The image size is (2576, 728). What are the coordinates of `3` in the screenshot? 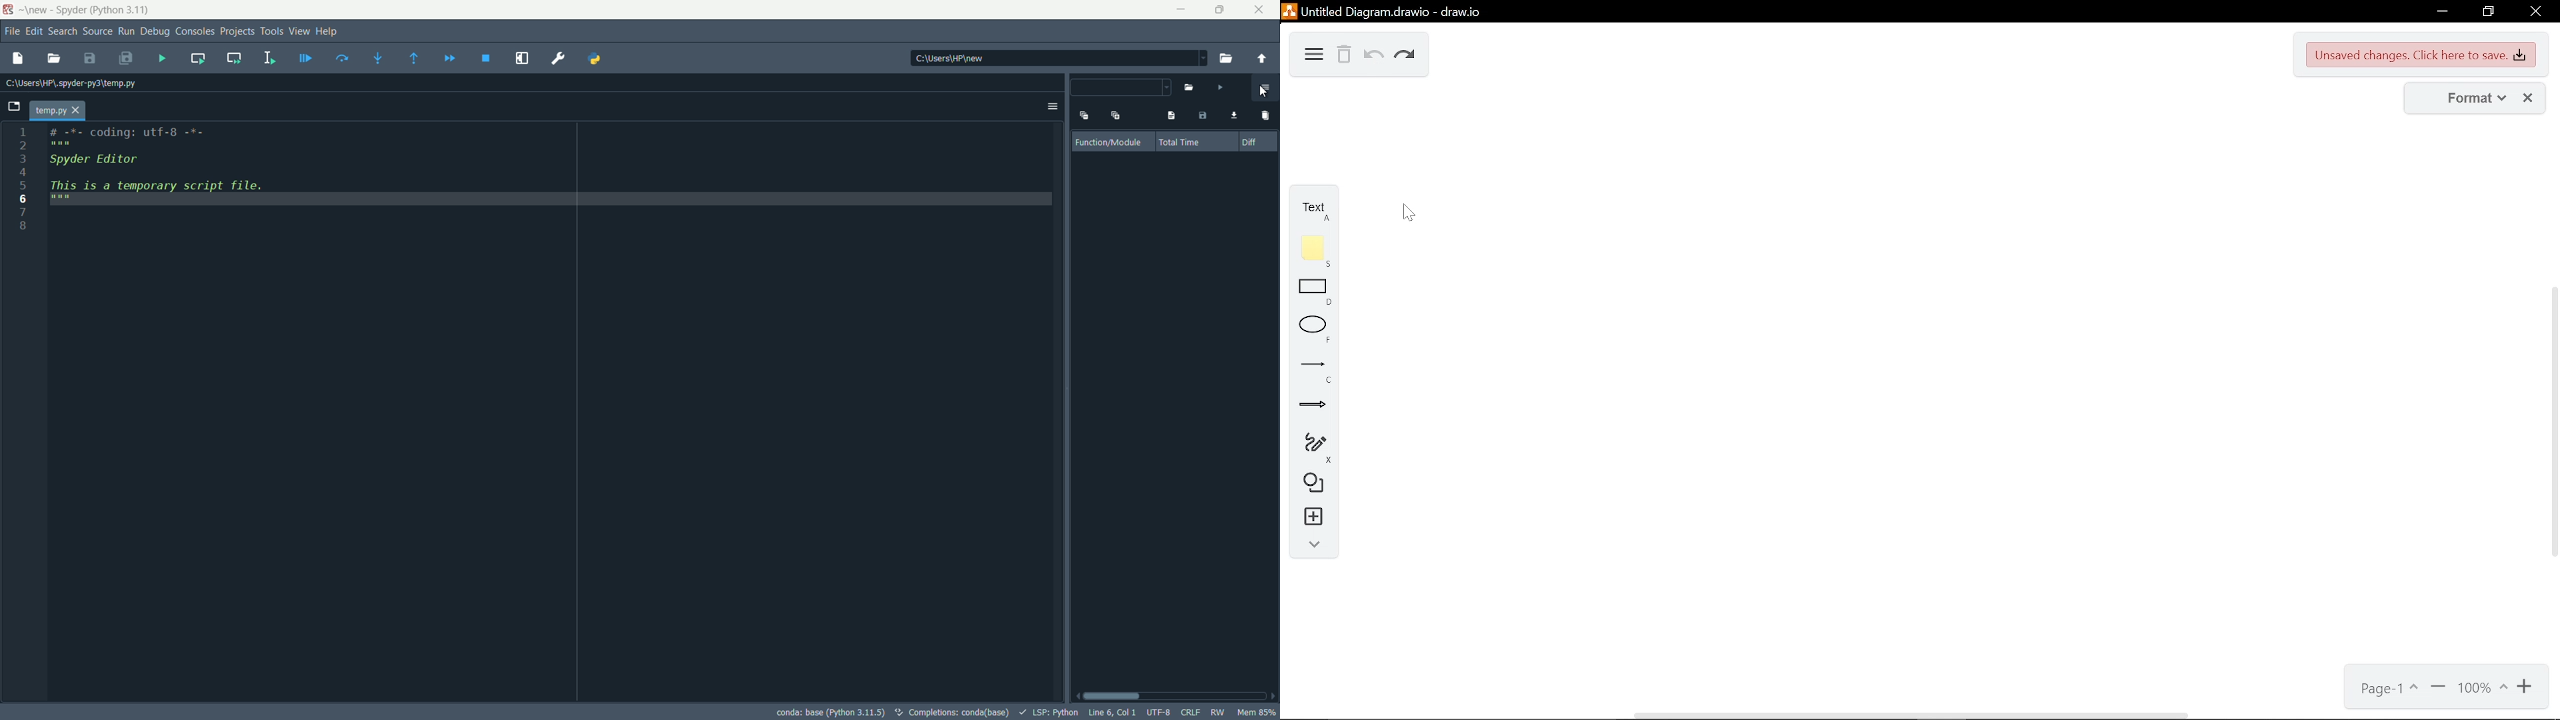 It's located at (22, 157).